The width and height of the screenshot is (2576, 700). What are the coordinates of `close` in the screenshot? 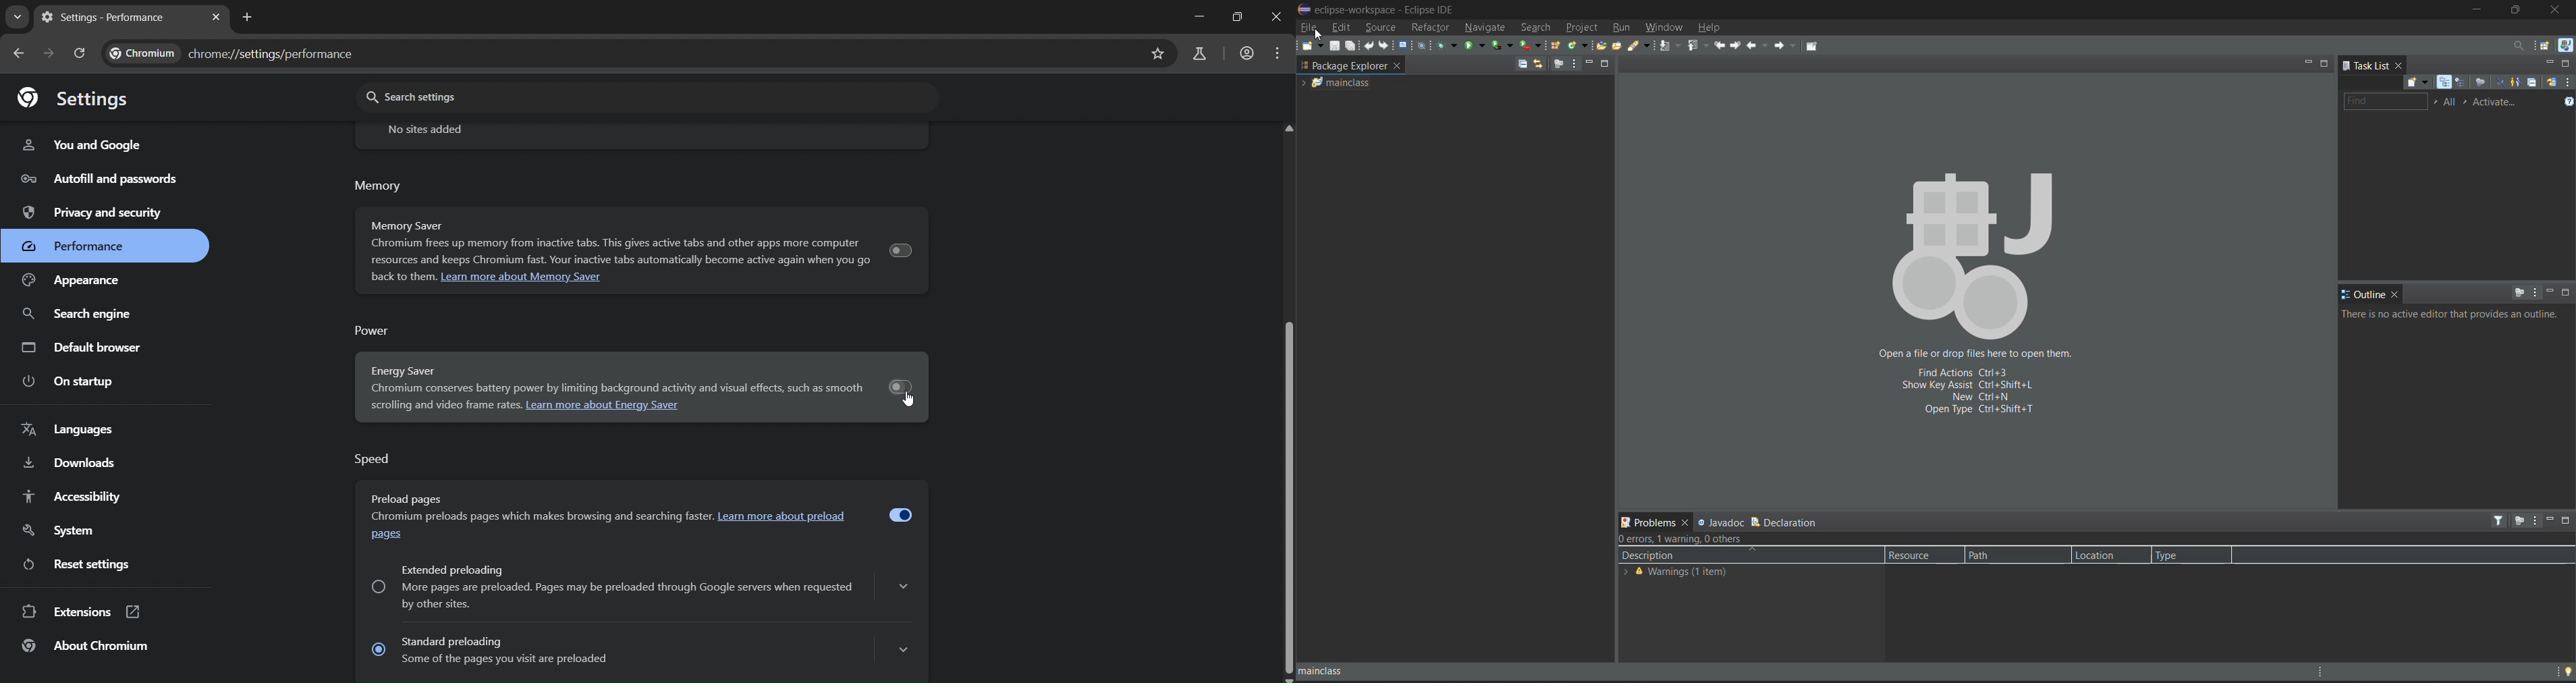 It's located at (2400, 65).